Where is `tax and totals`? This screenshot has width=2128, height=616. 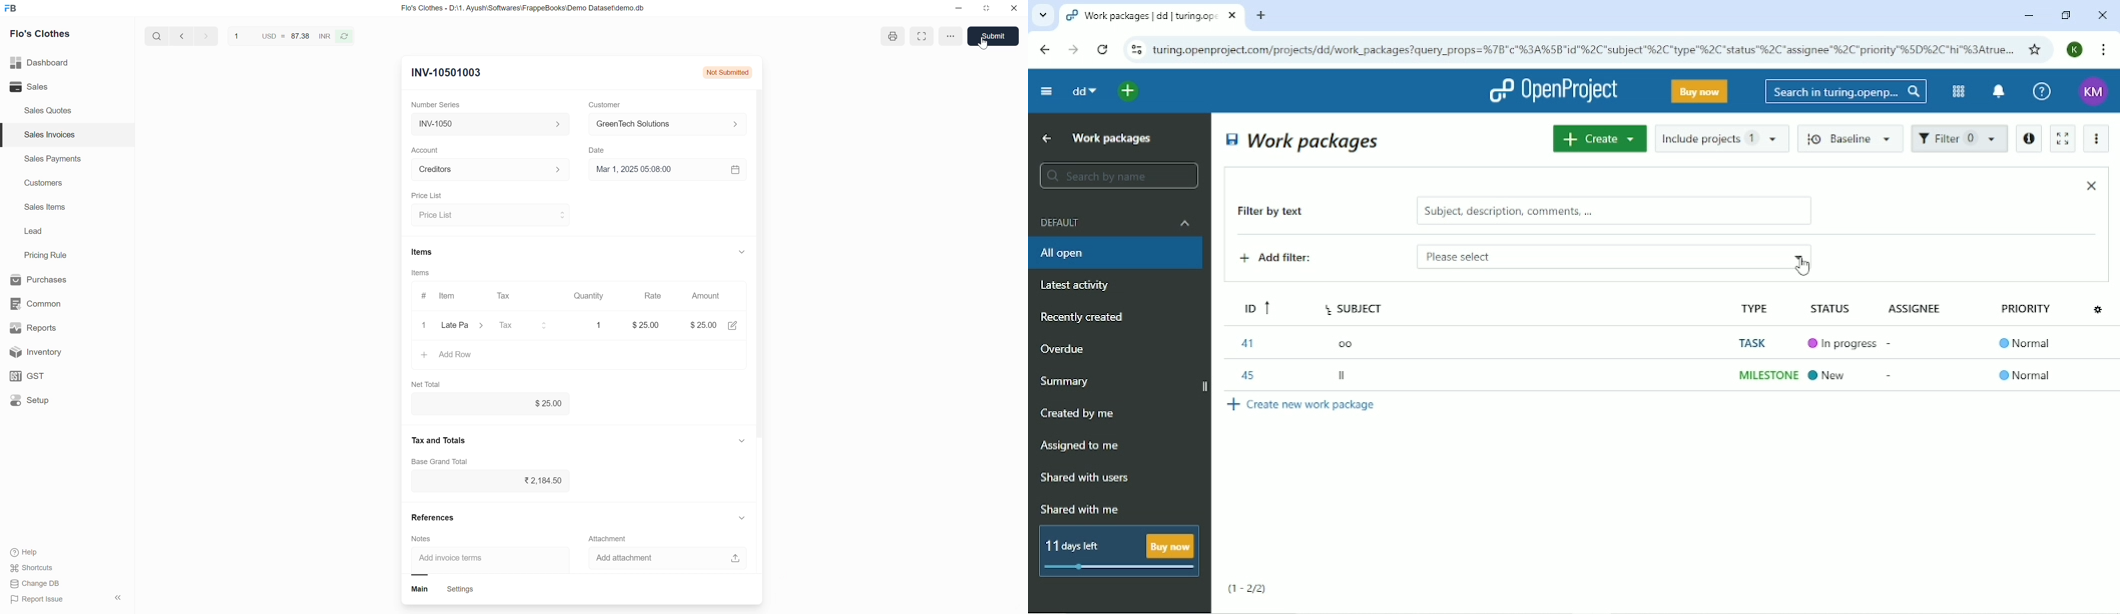
tax and totals is located at coordinates (446, 440).